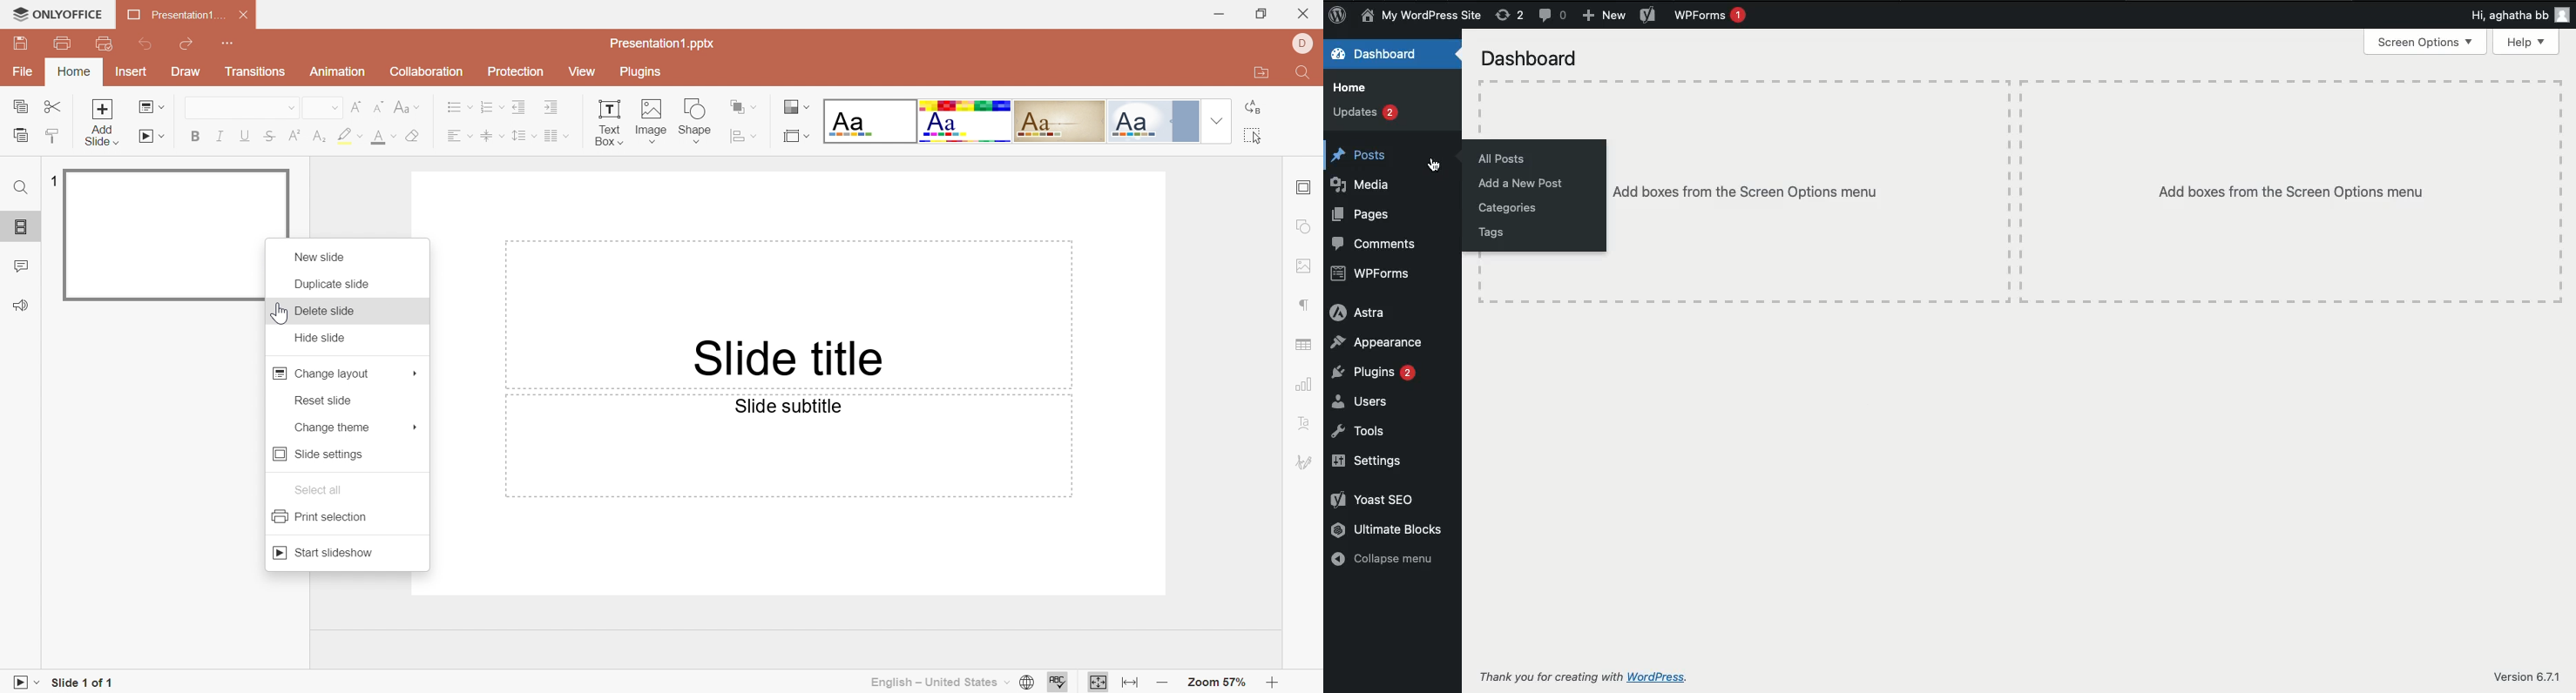 The height and width of the screenshot is (700, 2576). Describe the element at coordinates (330, 312) in the screenshot. I see `Delete Slide` at that location.